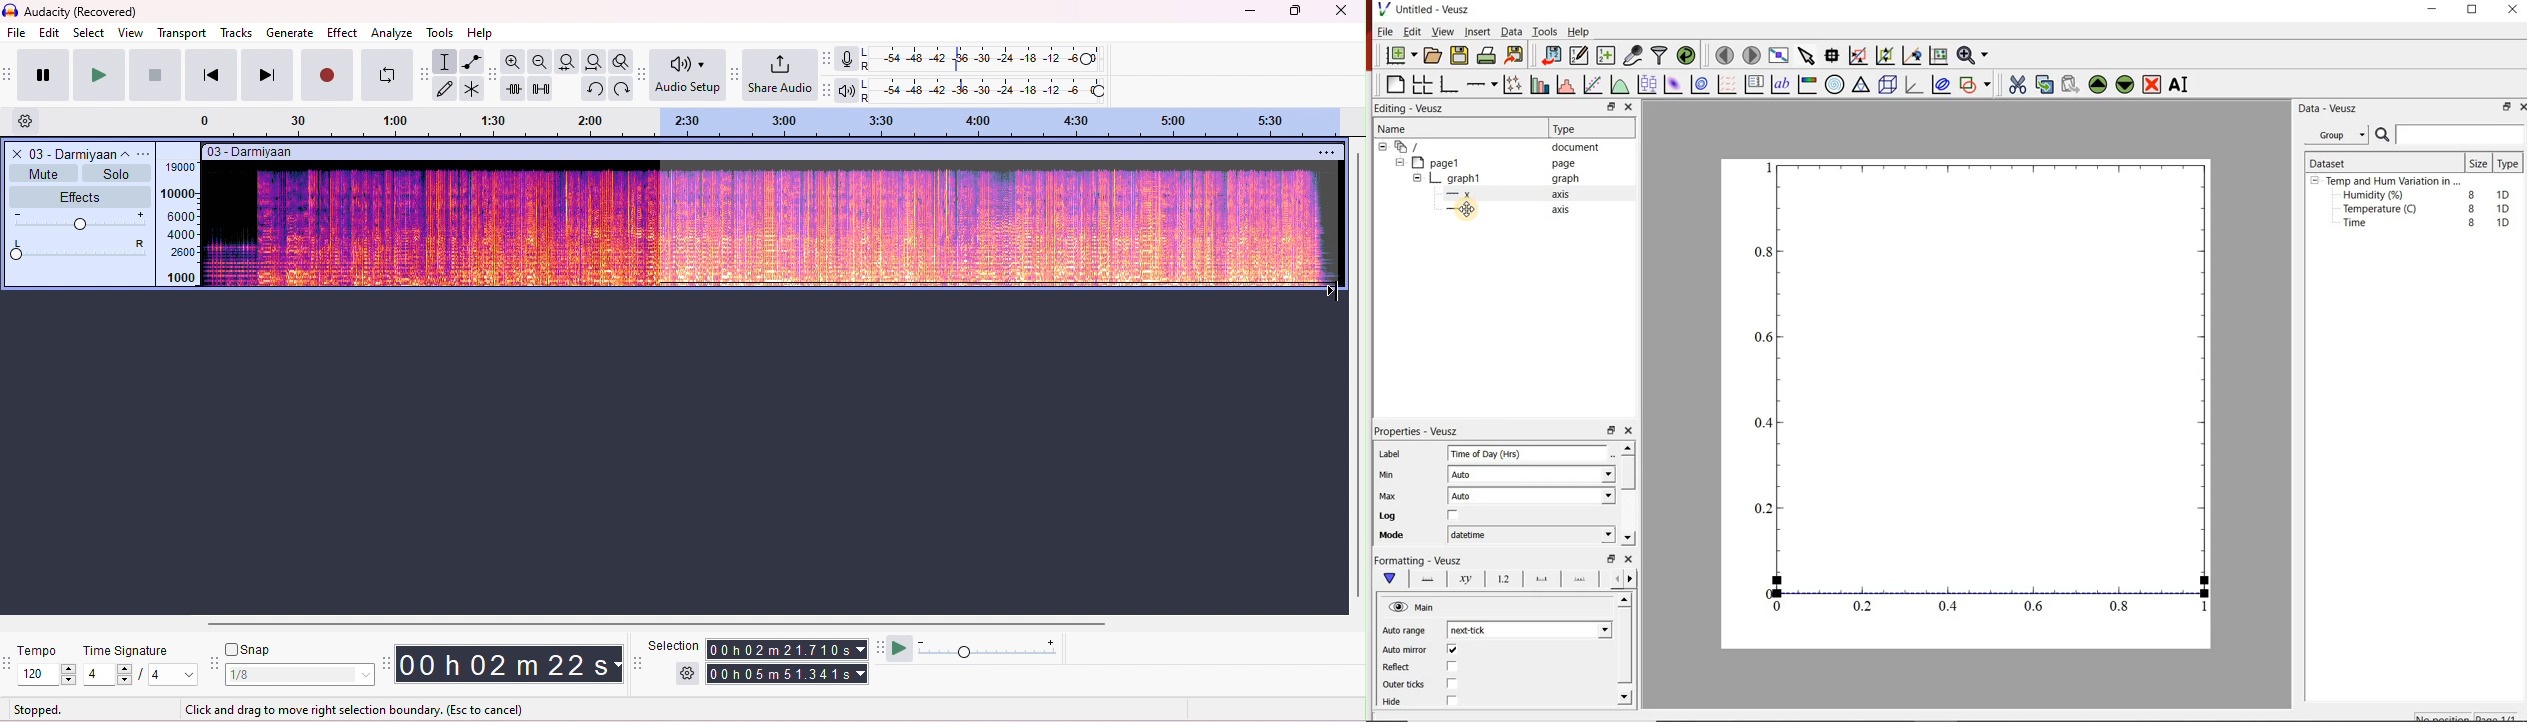 This screenshot has height=728, width=2548. What do you see at coordinates (782, 76) in the screenshot?
I see `share audio` at bounding box center [782, 76].